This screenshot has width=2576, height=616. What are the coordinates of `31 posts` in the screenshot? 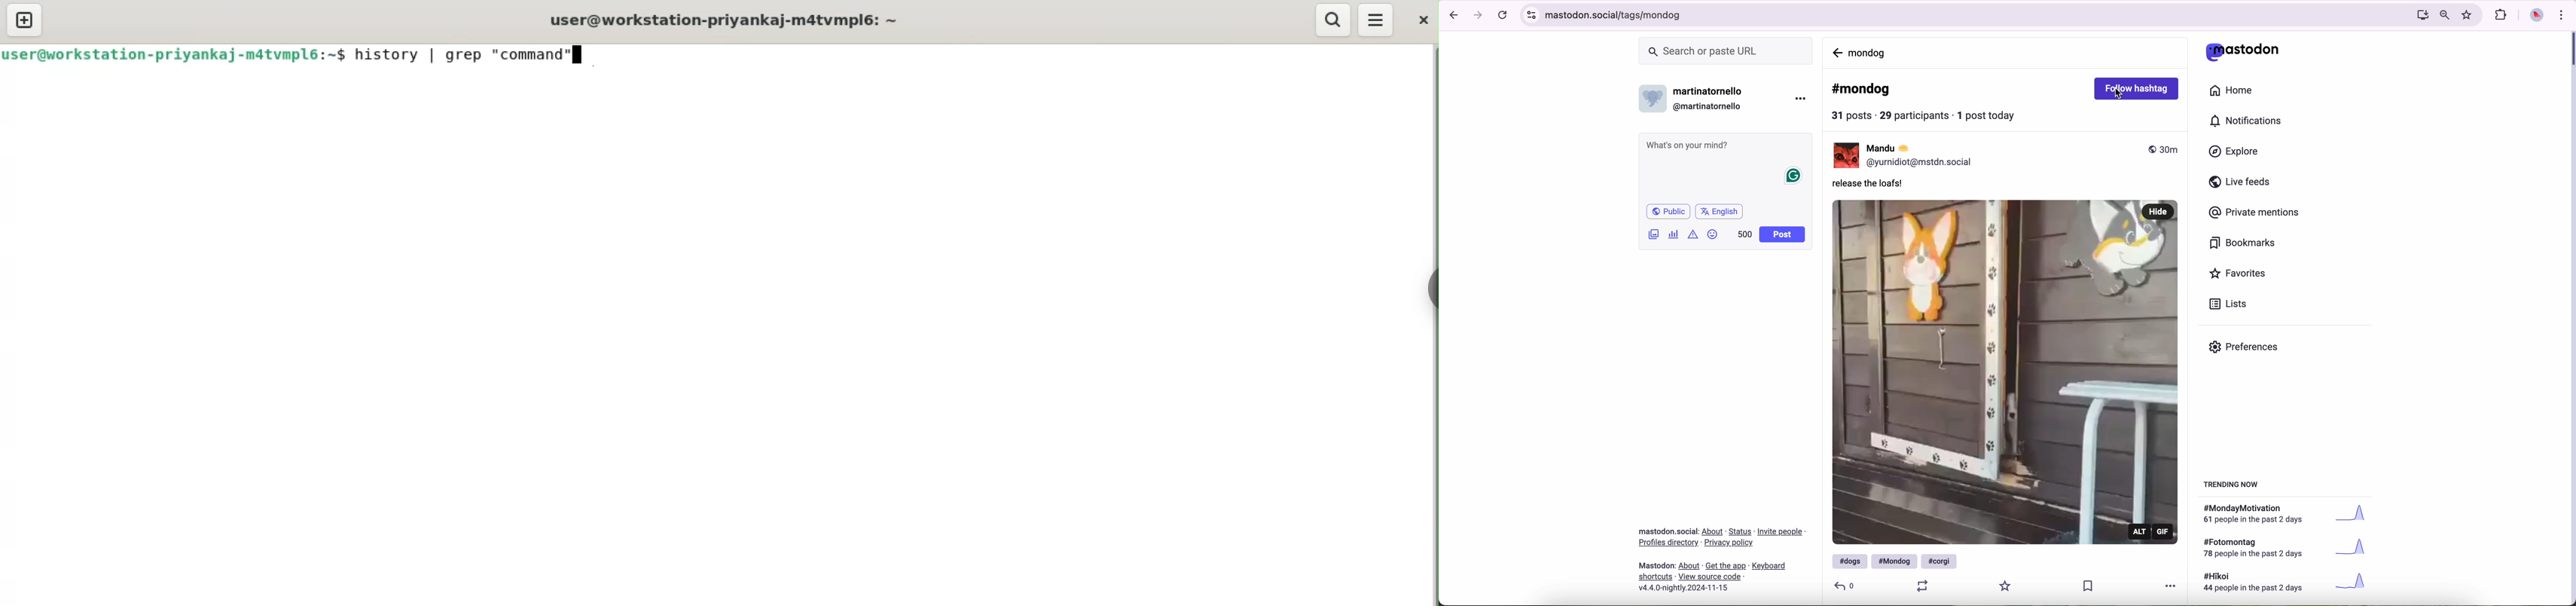 It's located at (1853, 117).